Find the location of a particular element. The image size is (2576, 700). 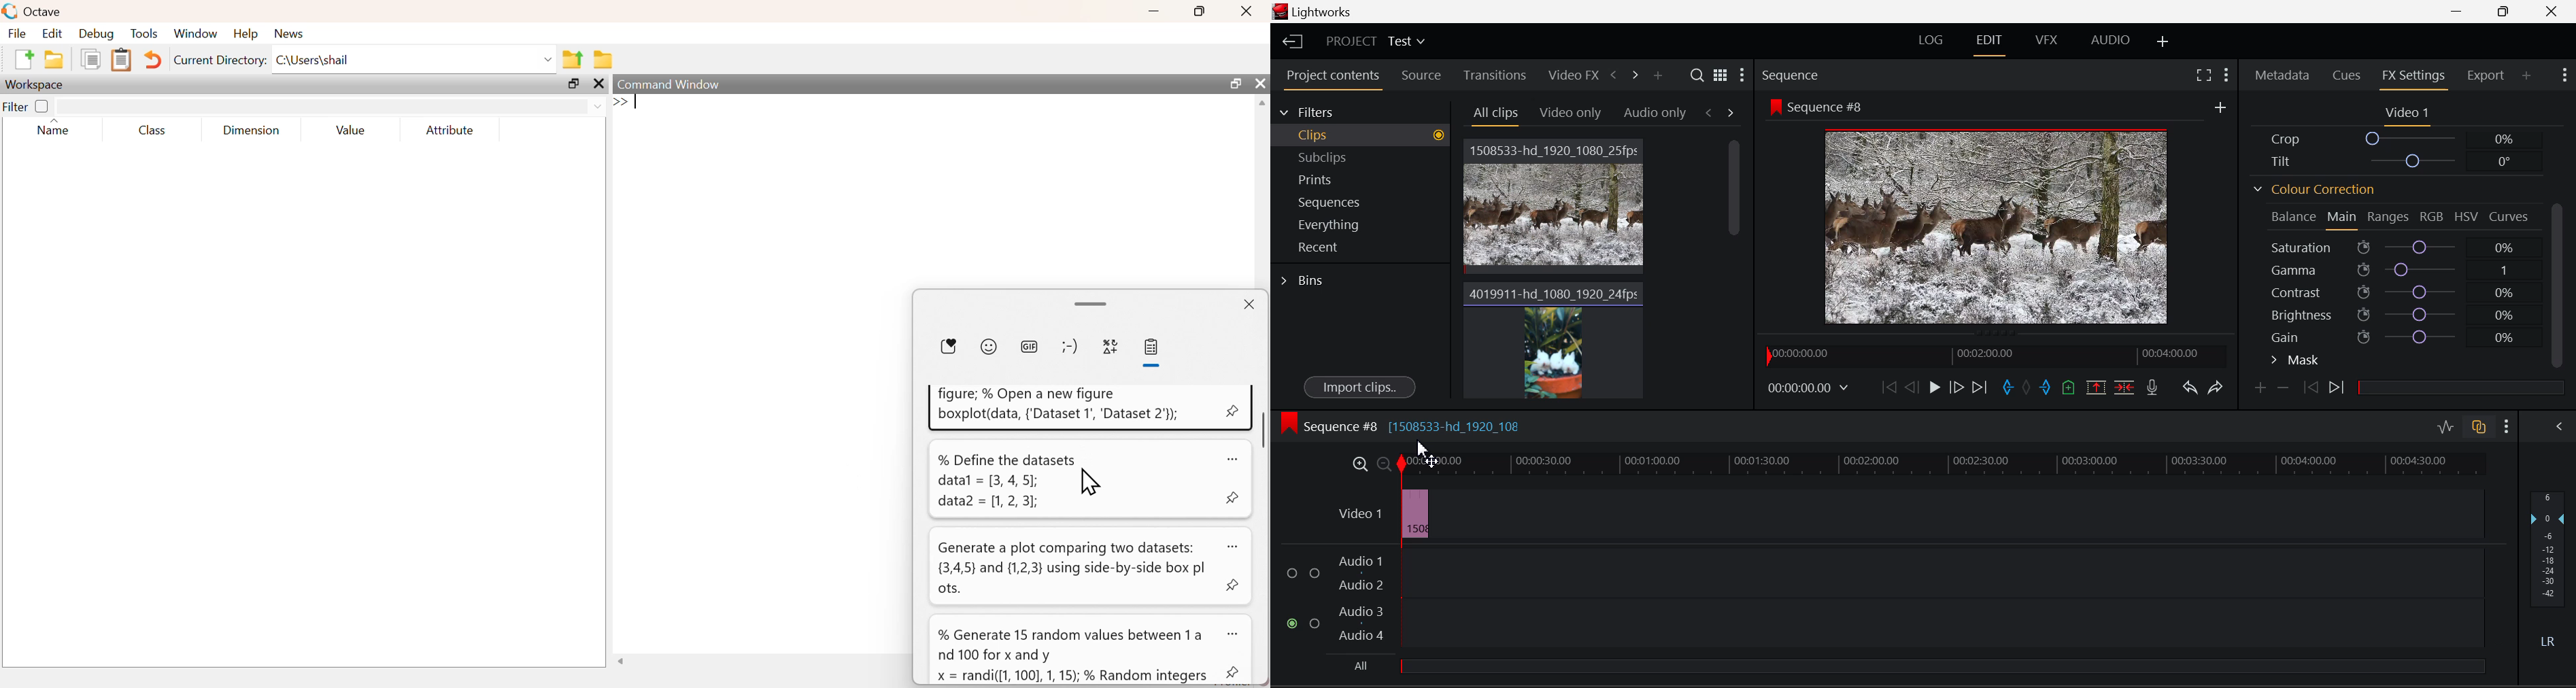

Gamma is located at coordinates (2396, 271).